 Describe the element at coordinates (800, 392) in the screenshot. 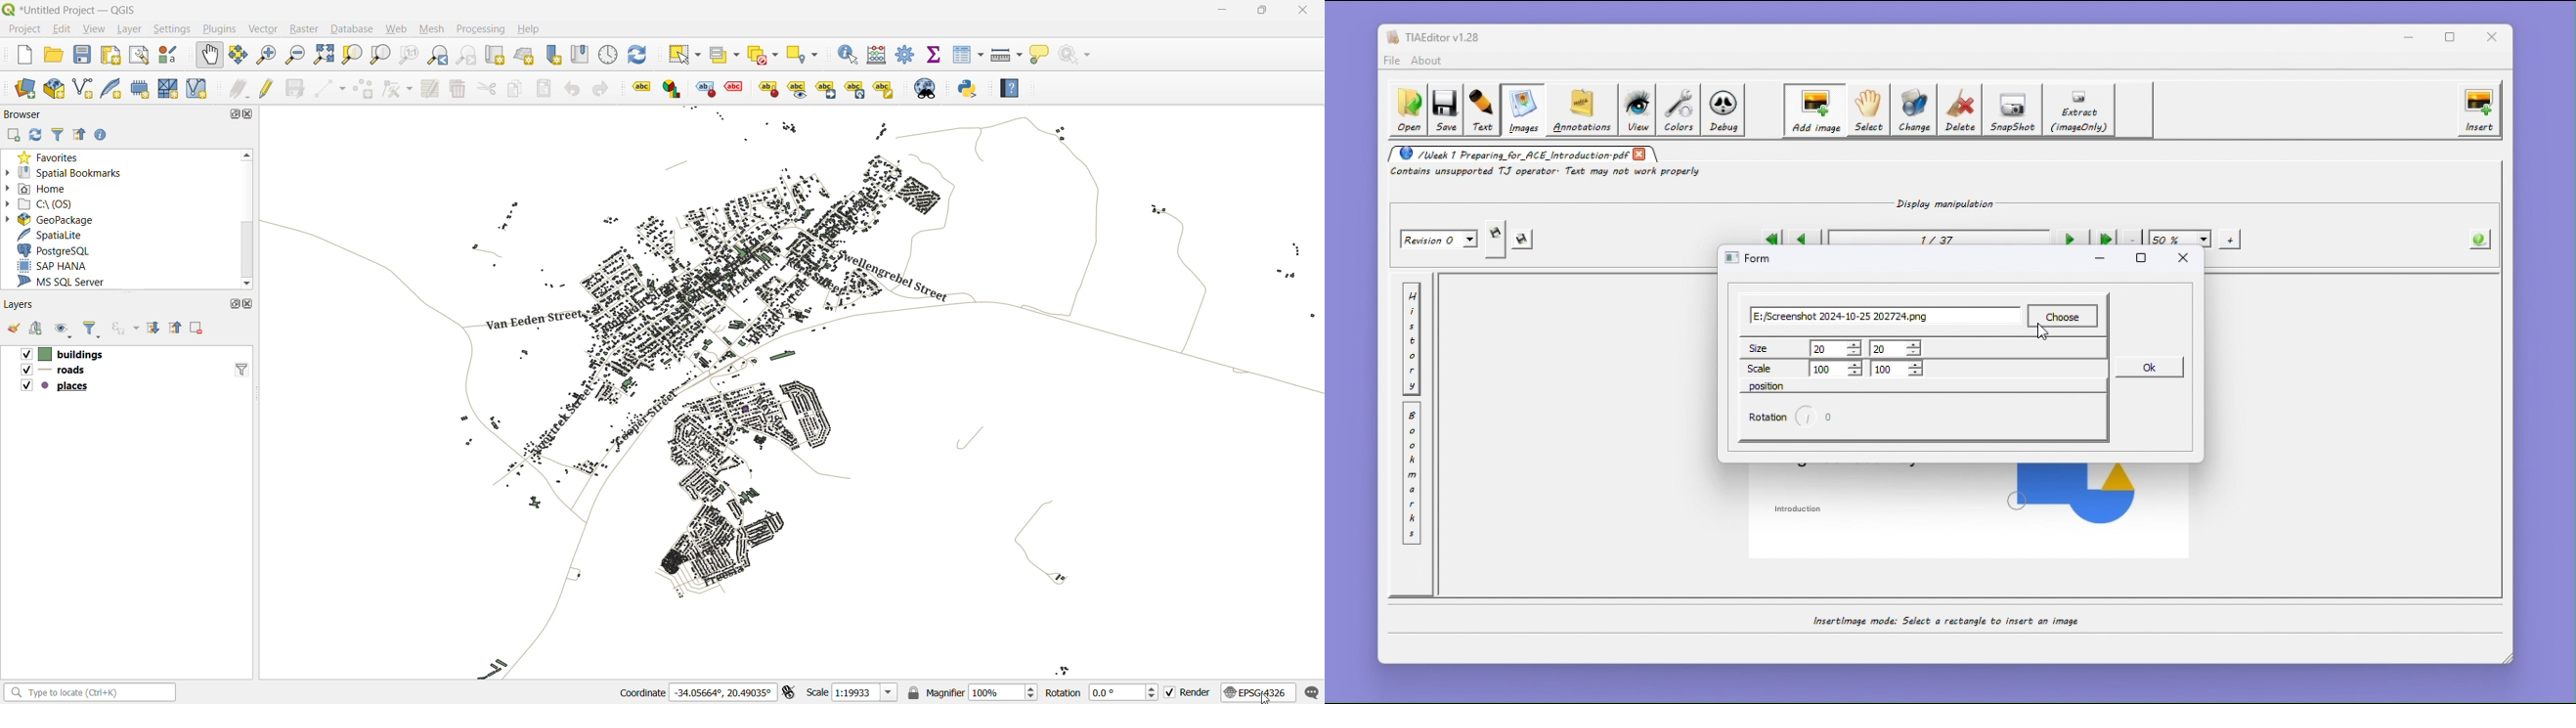

I see `map` at that location.